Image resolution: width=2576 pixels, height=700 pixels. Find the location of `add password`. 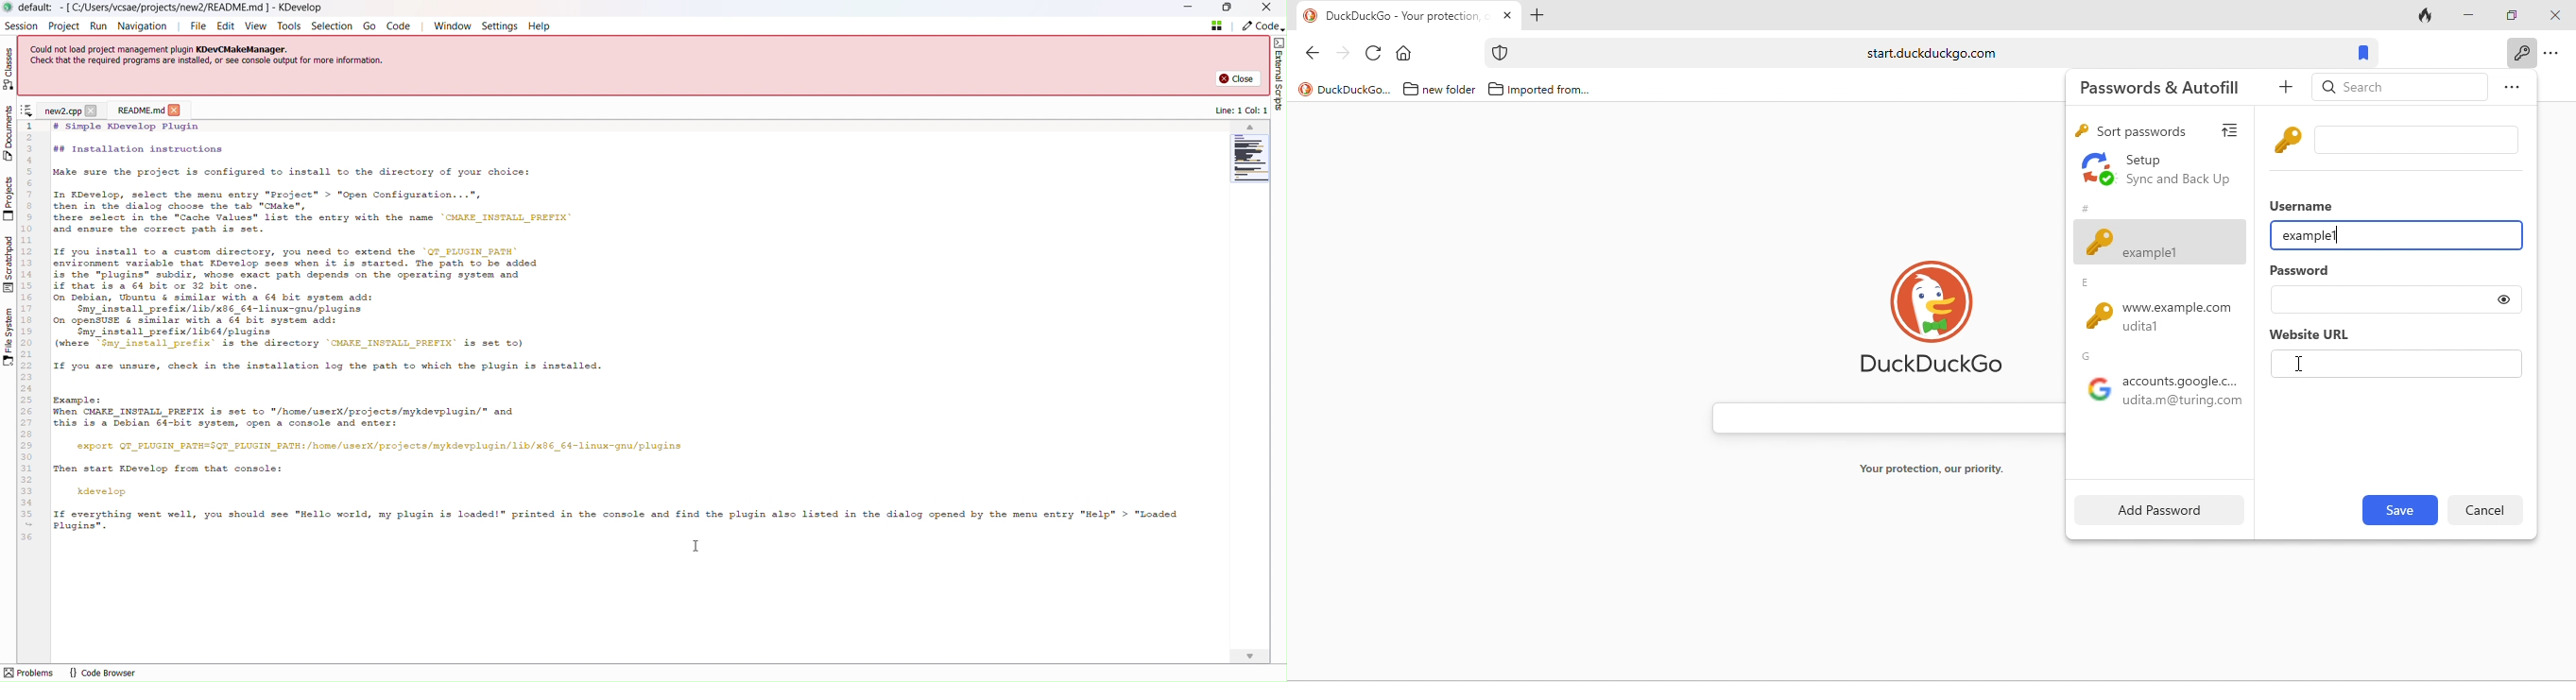

add password is located at coordinates (2161, 509).